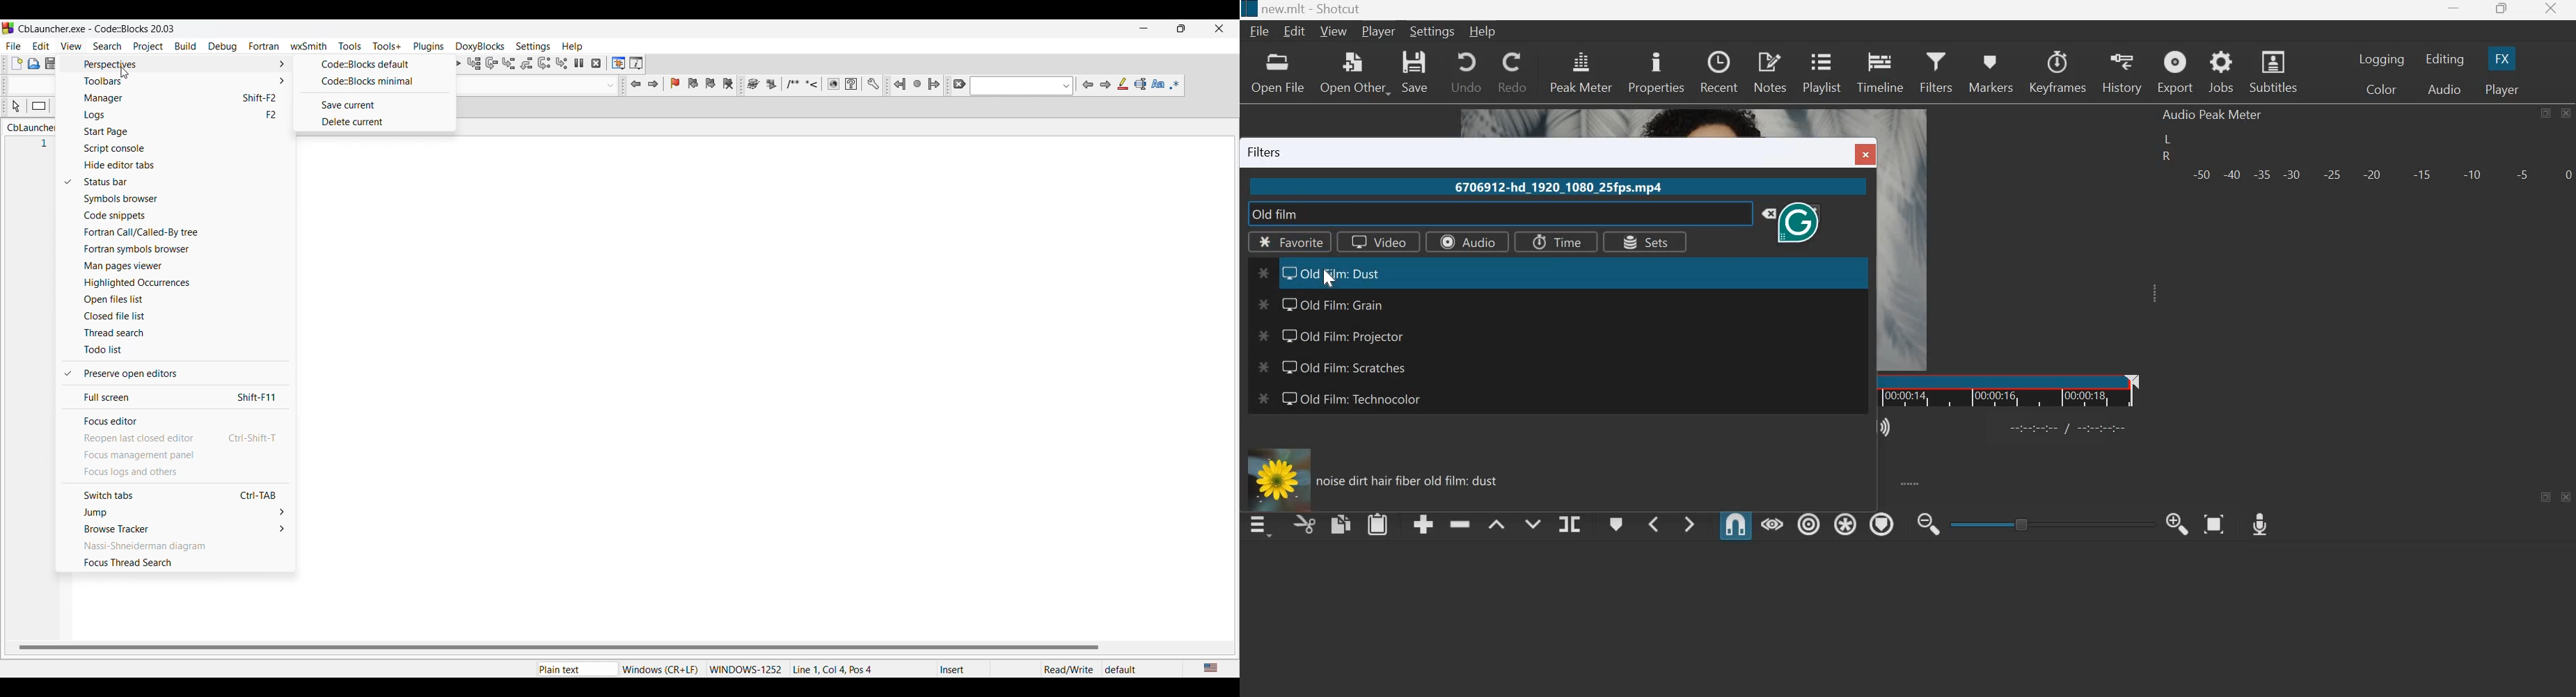  What do you see at coordinates (1318, 9) in the screenshot?
I see `new.mlt - Shotcut` at bounding box center [1318, 9].